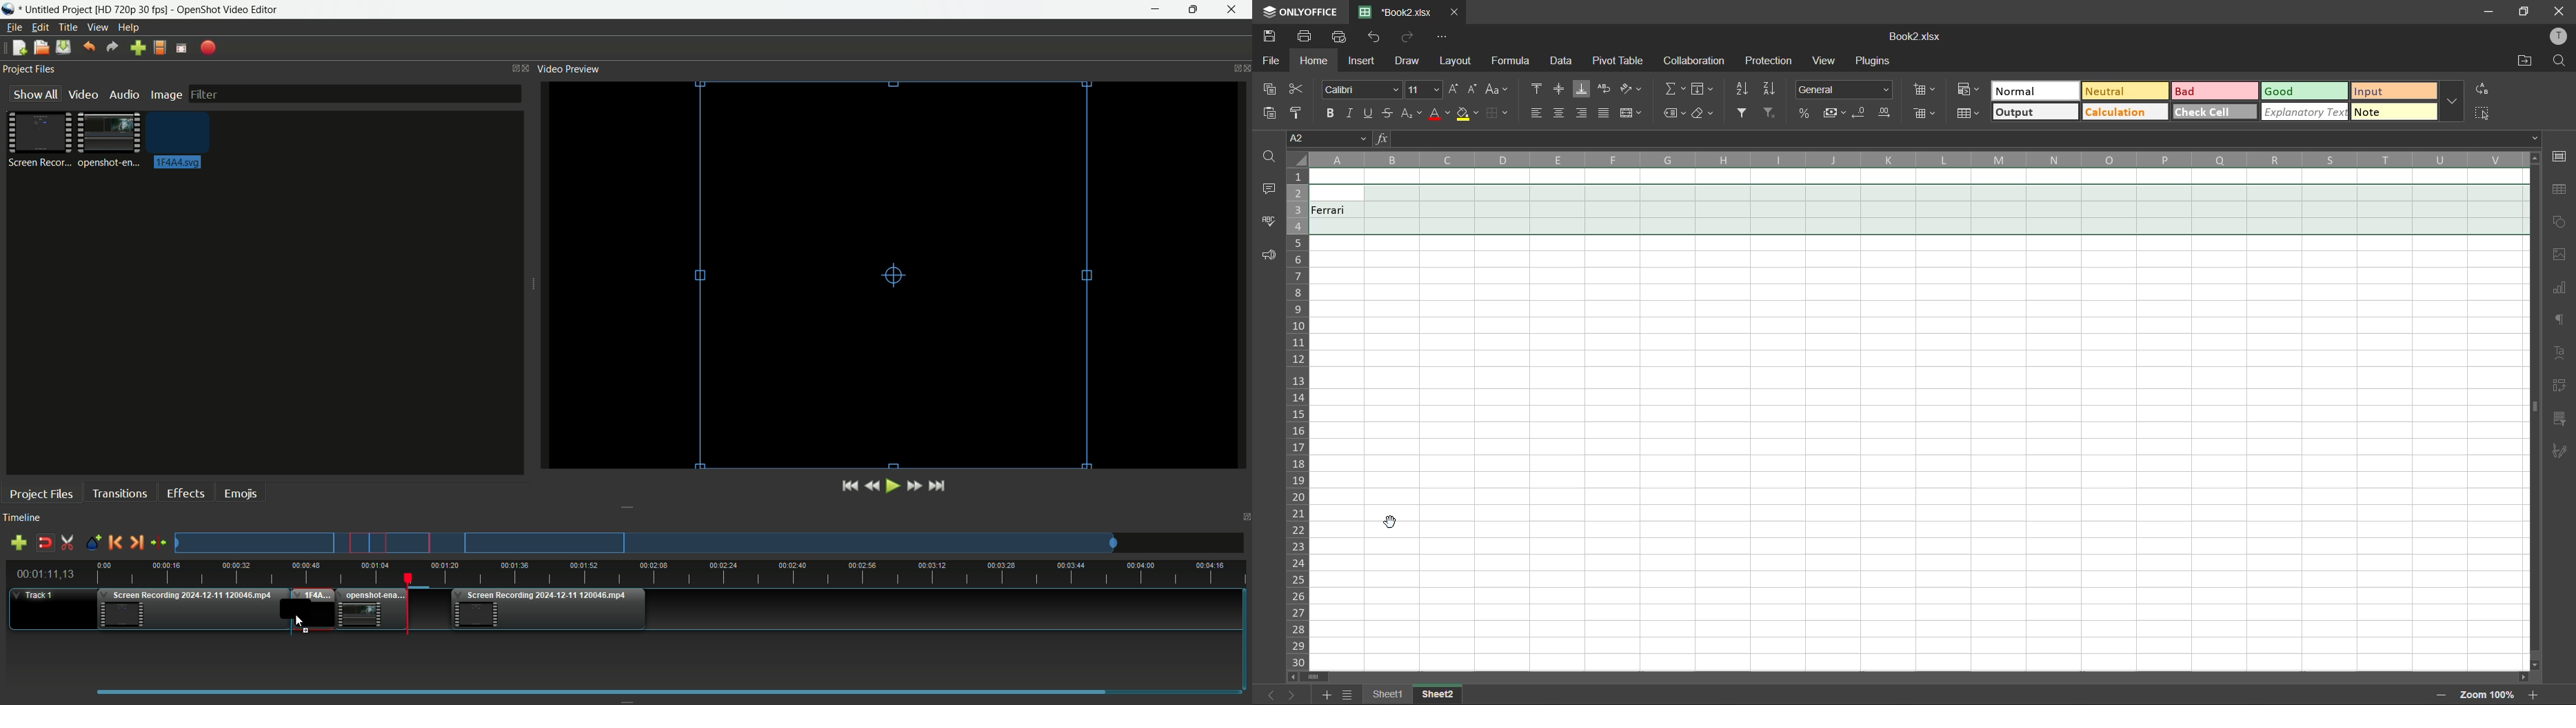 The height and width of the screenshot is (728, 2576). What do you see at coordinates (1863, 114) in the screenshot?
I see `decrease decimal` at bounding box center [1863, 114].